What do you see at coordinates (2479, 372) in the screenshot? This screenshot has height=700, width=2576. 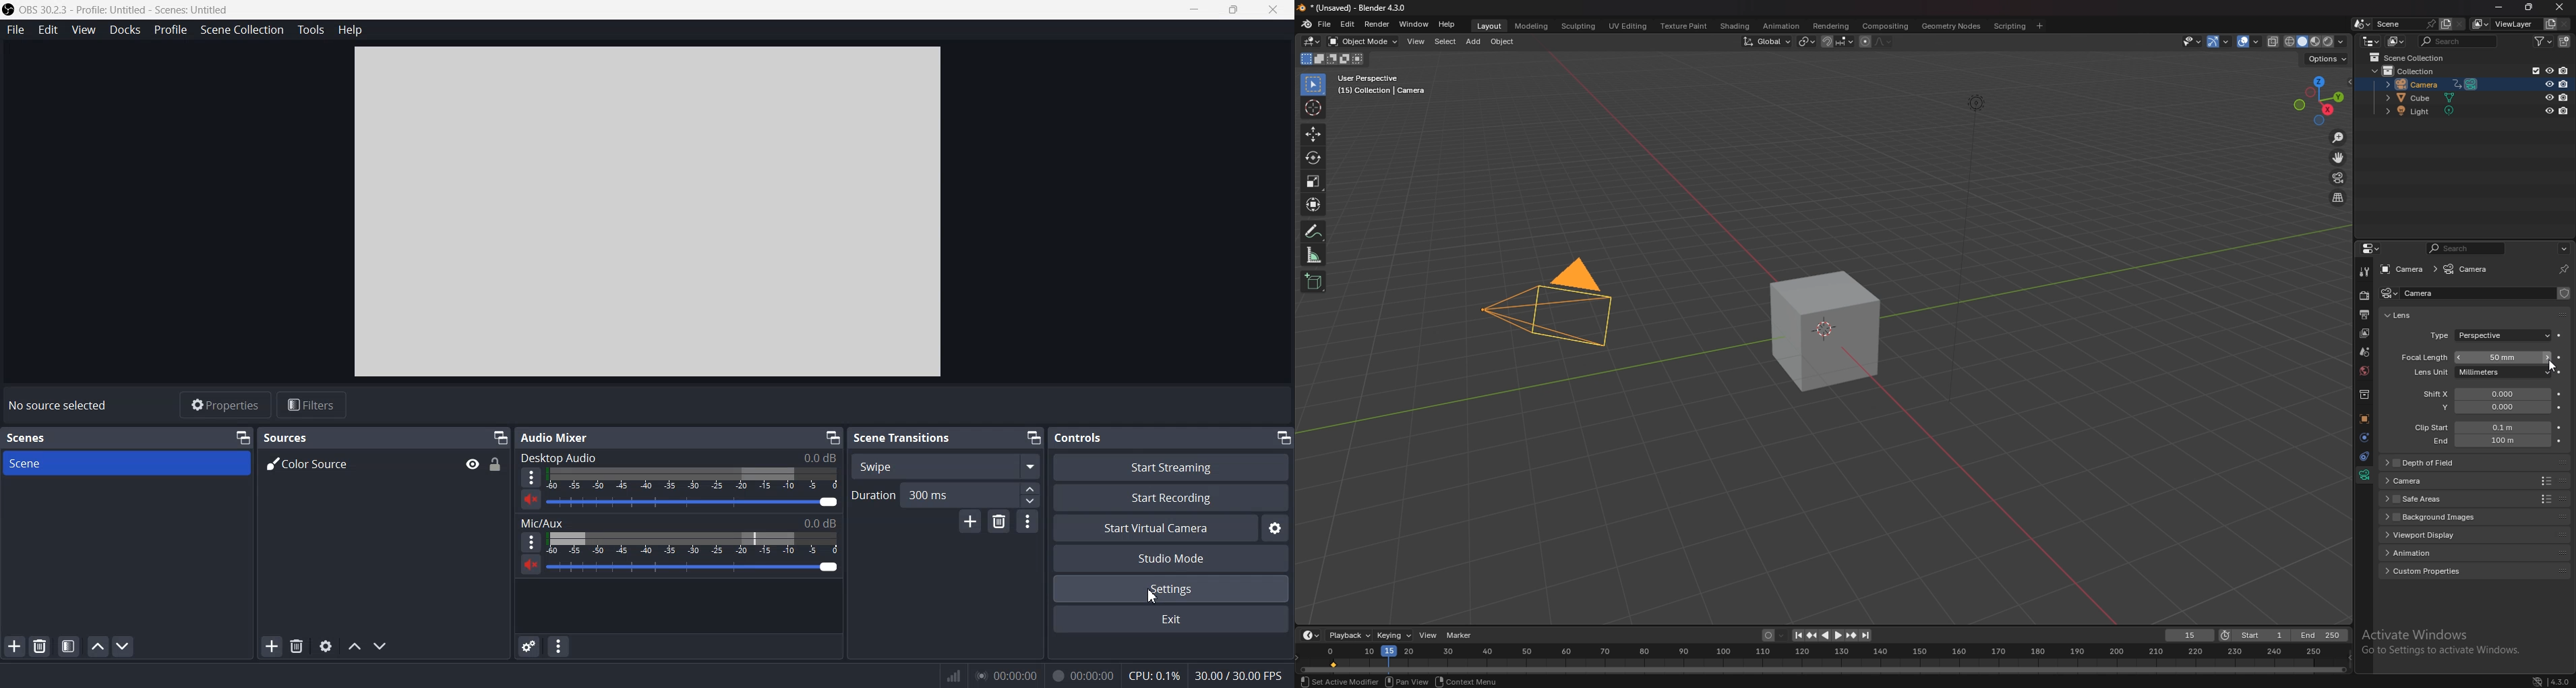 I see `lens unit` at bounding box center [2479, 372].